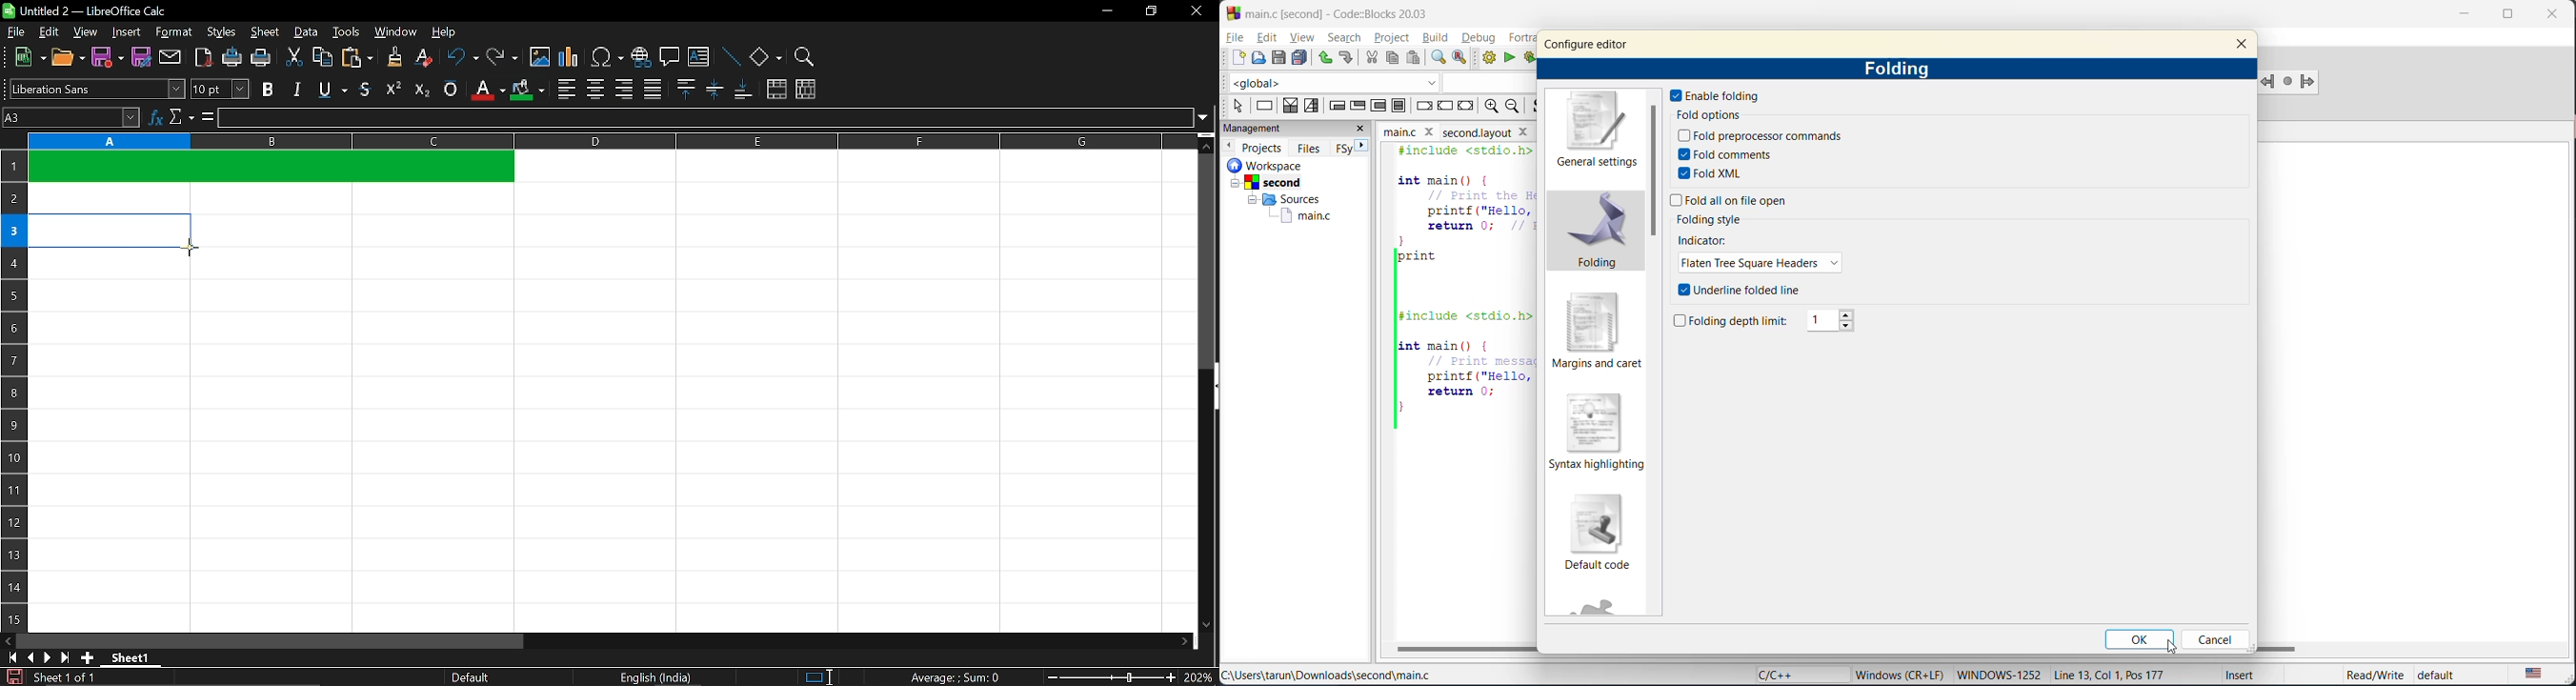 The image size is (2576, 700). I want to click on language, so click(1795, 675).